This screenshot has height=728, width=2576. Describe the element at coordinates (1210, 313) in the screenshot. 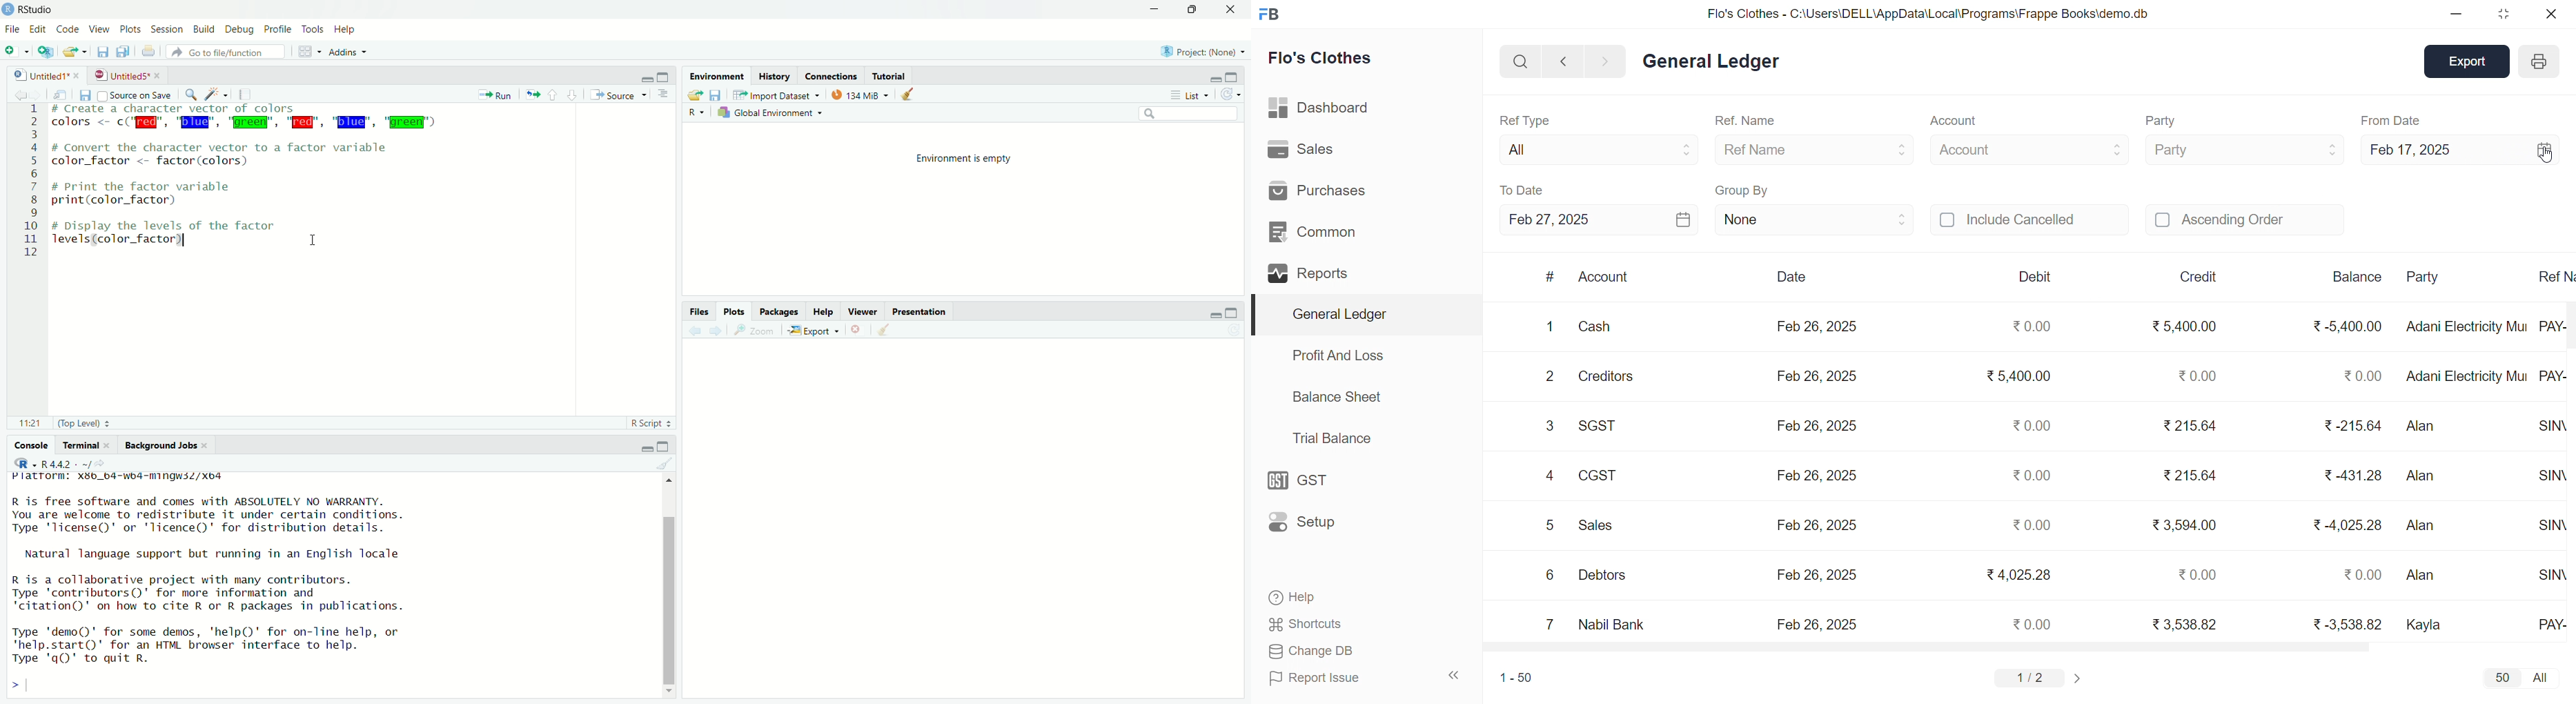

I see `minimize` at that location.